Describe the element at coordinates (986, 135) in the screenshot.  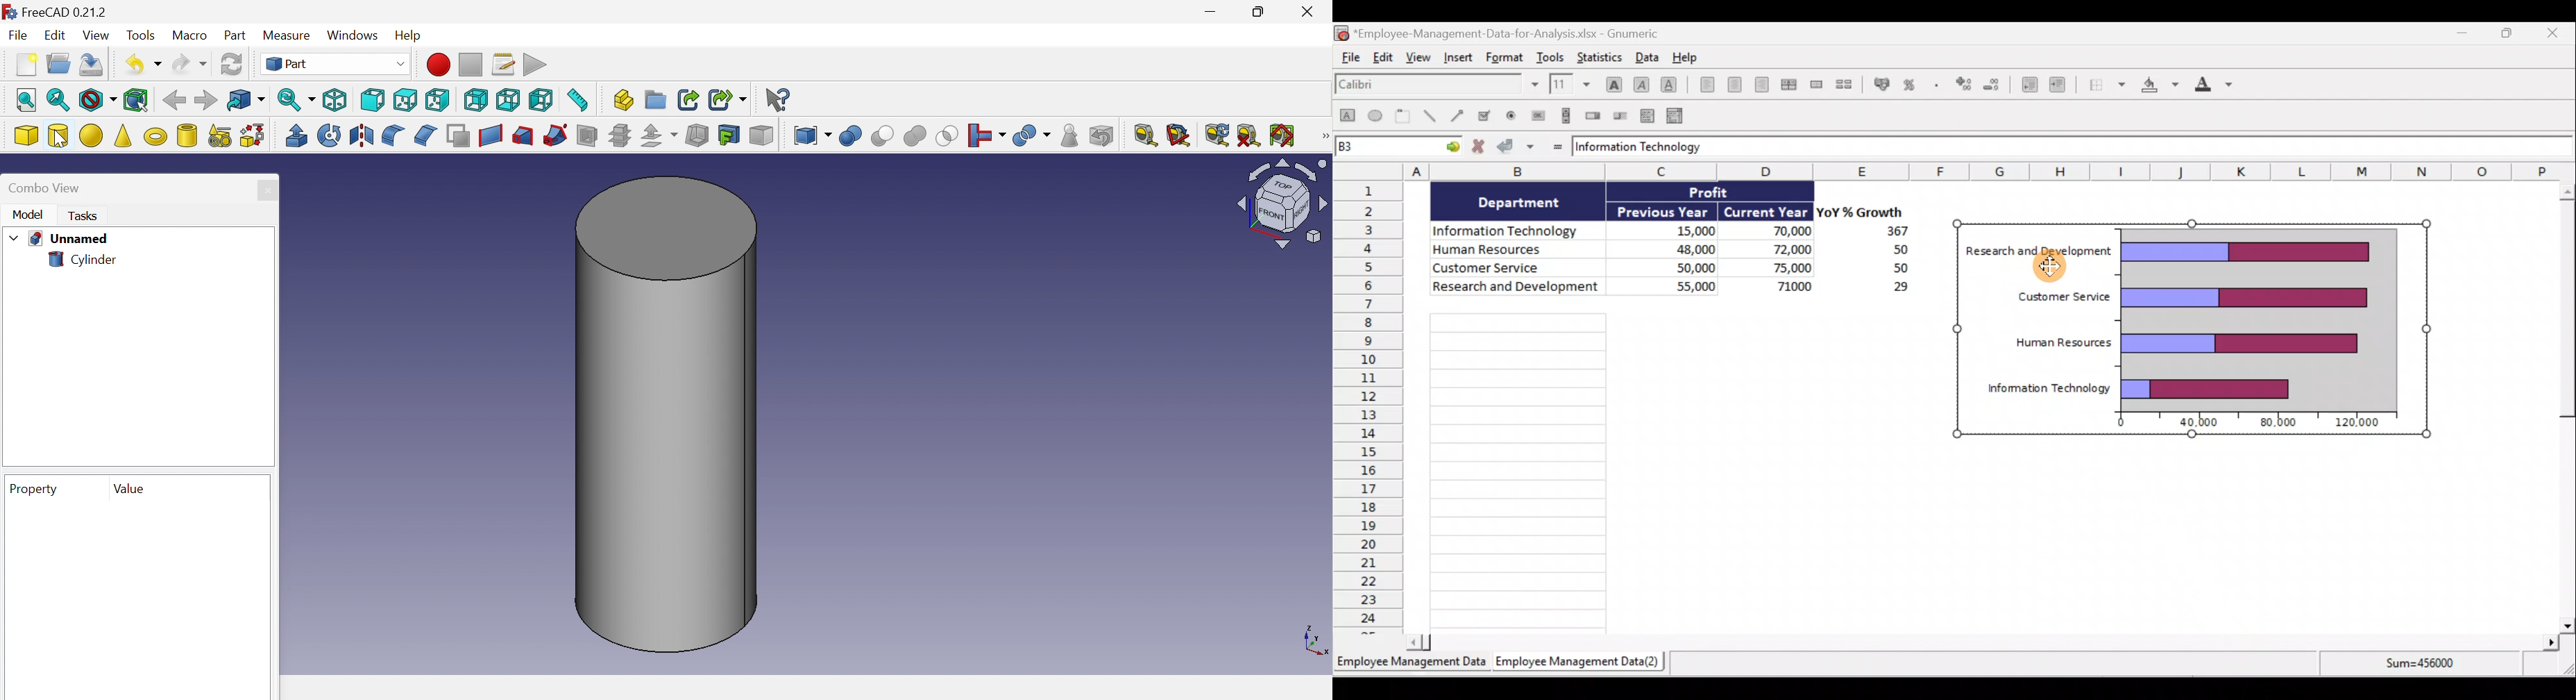
I see `Join objects` at that location.